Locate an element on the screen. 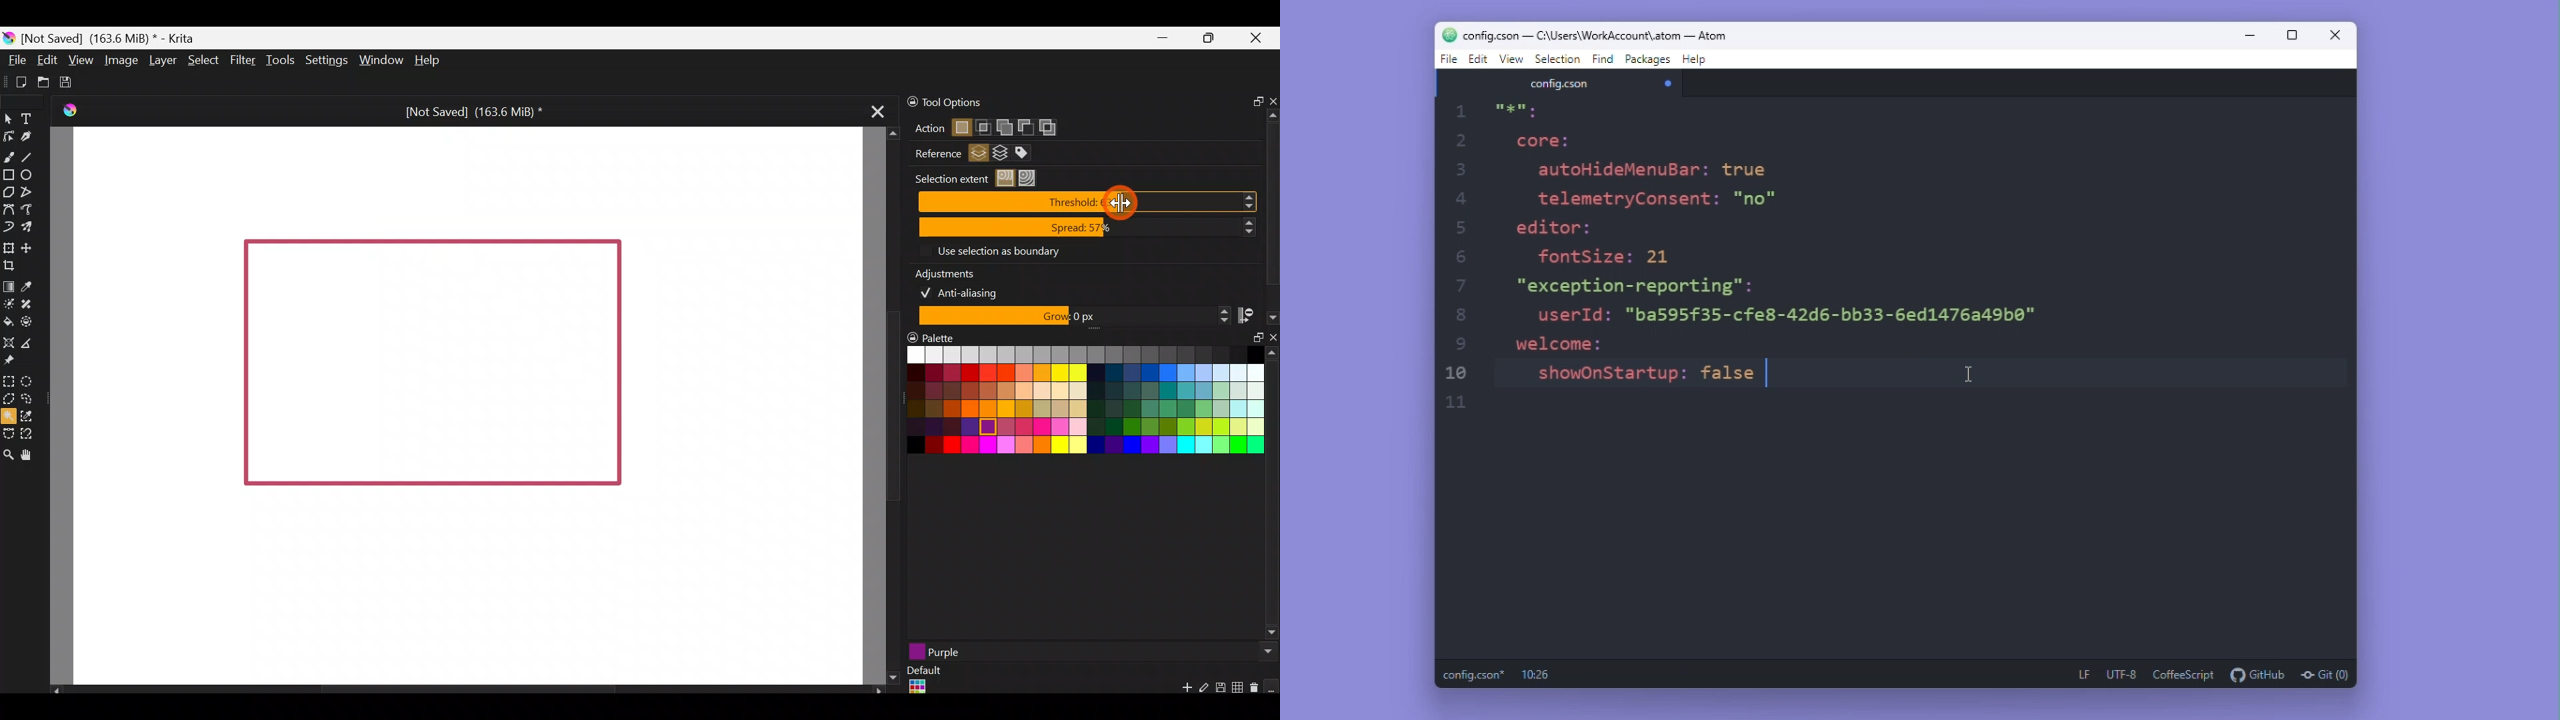 This screenshot has height=728, width=2576. Help is located at coordinates (1697, 61).